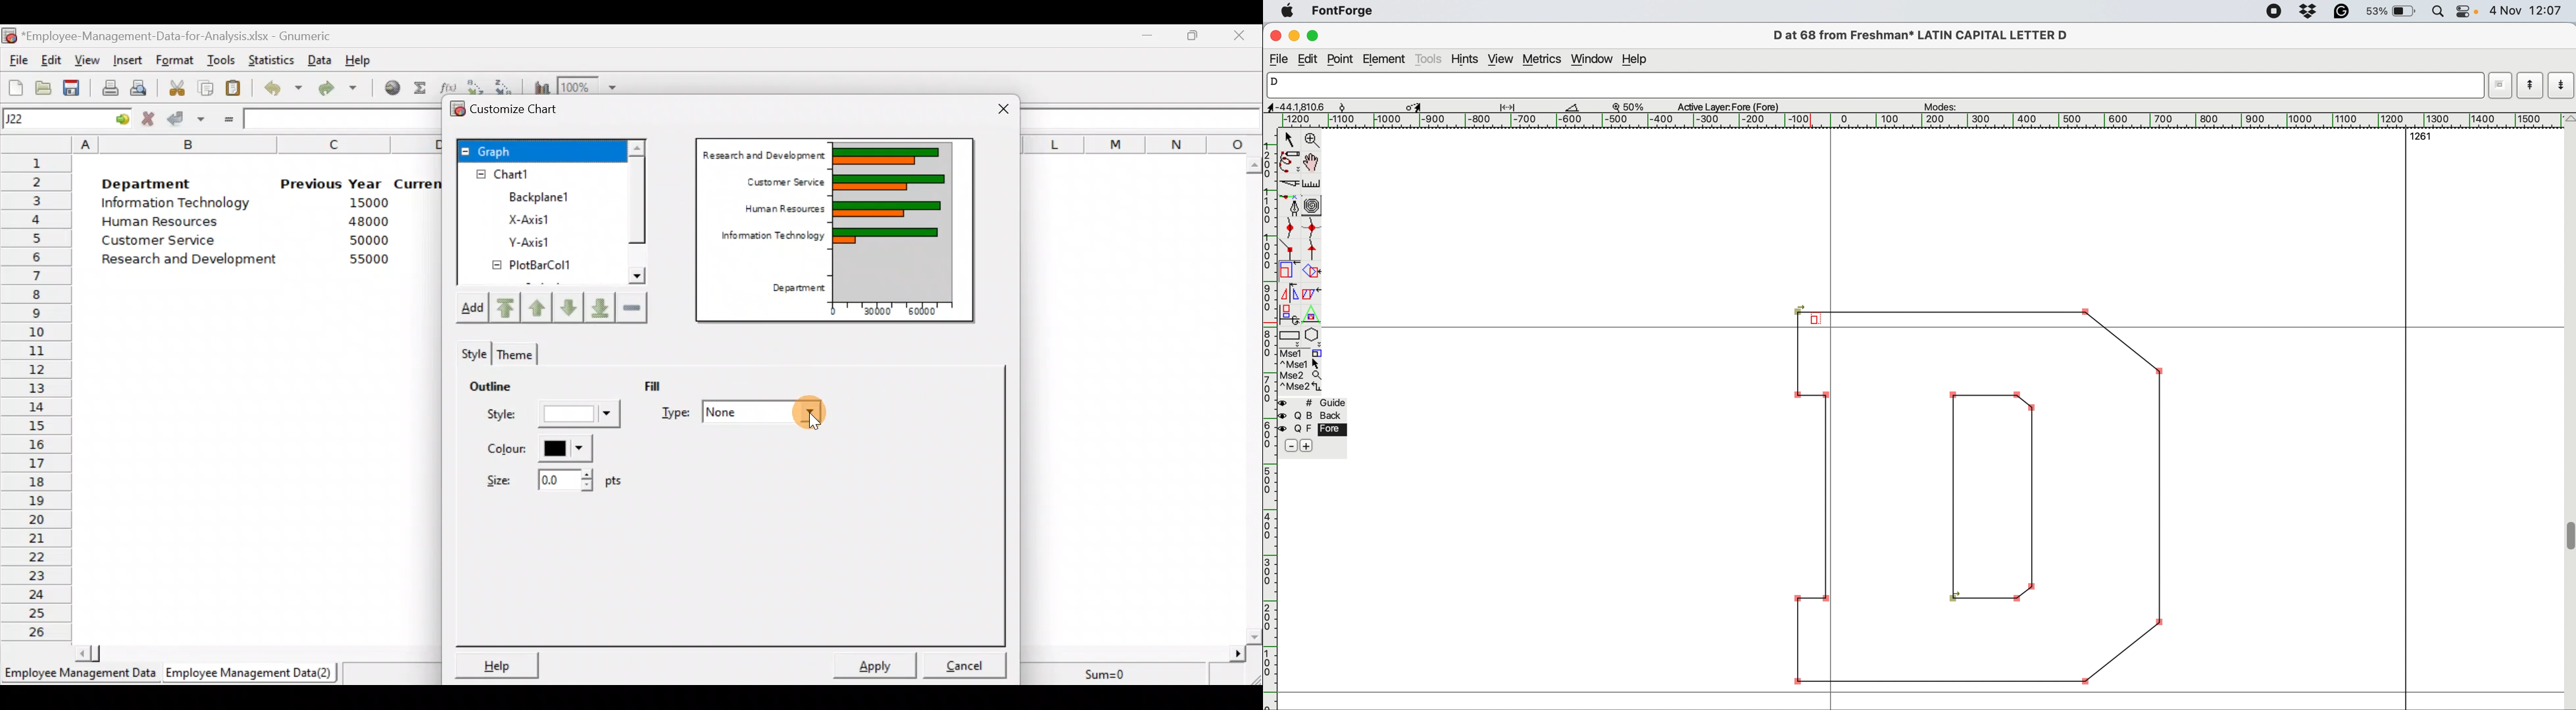  I want to click on perform a perspective transformation on the selection, so click(1310, 315).